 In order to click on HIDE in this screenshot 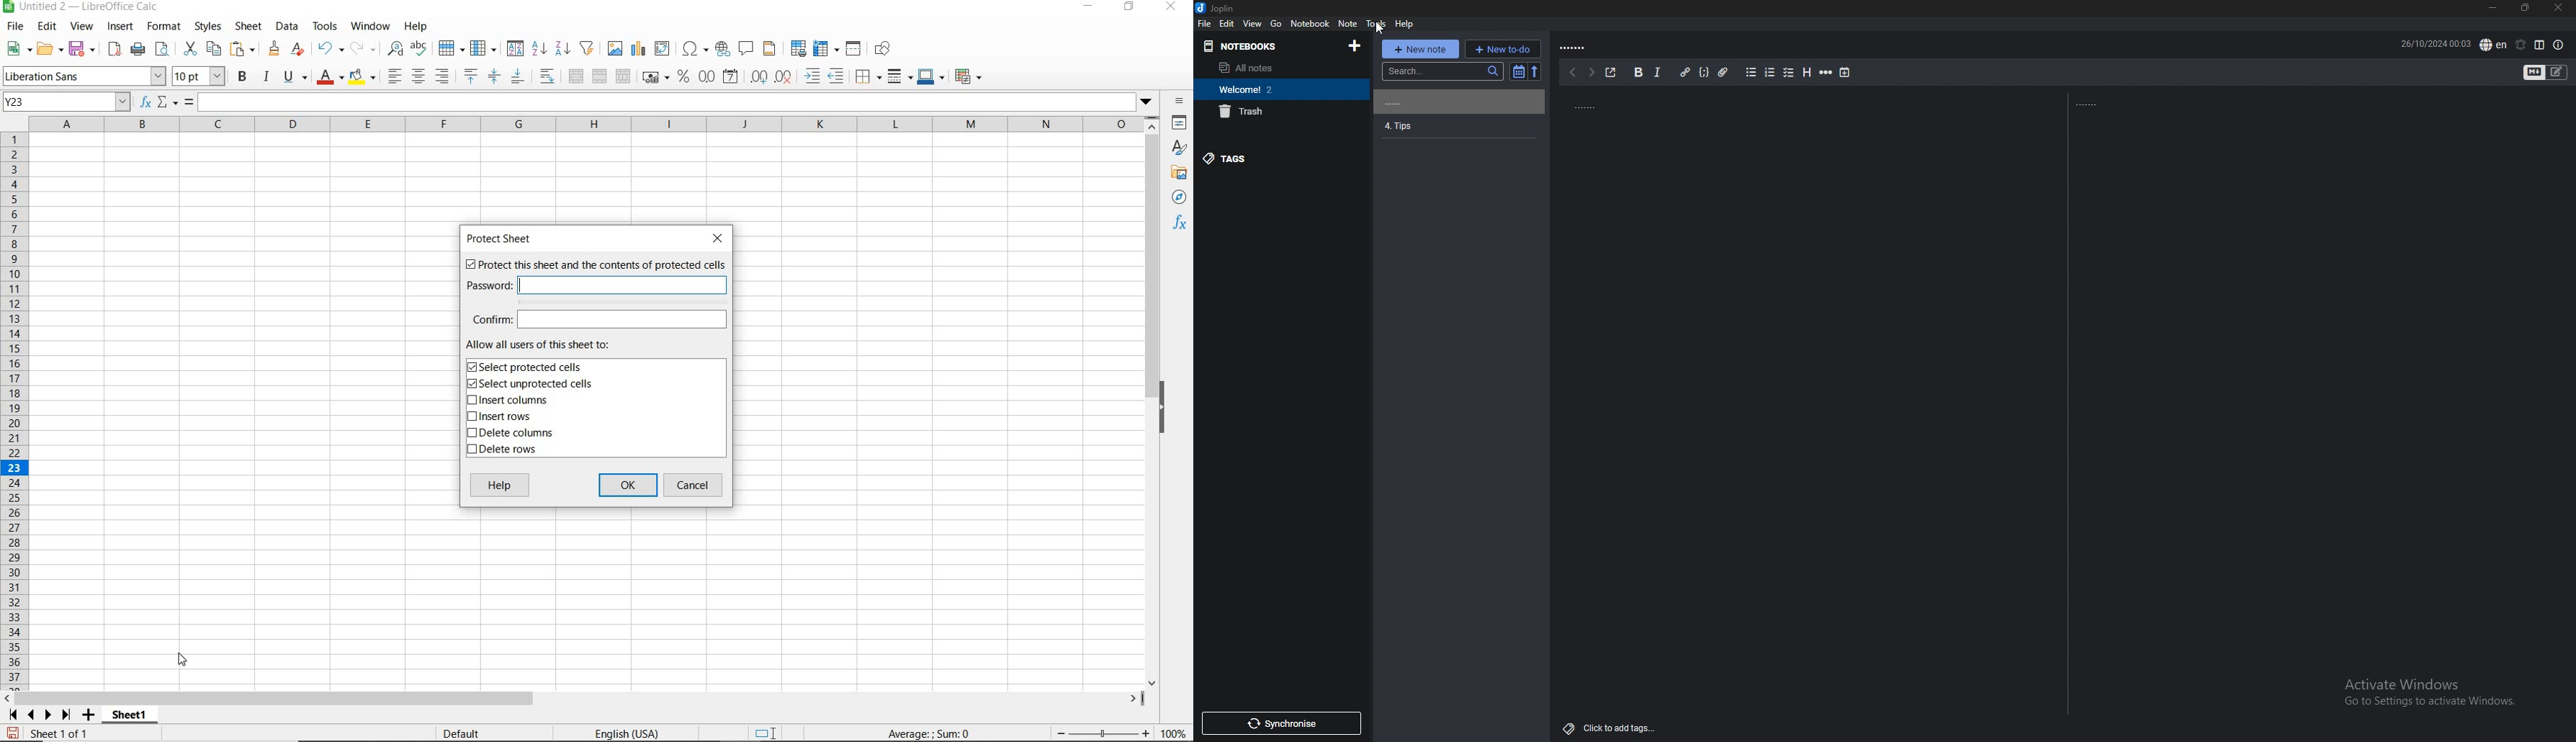, I will do `click(1170, 405)`.